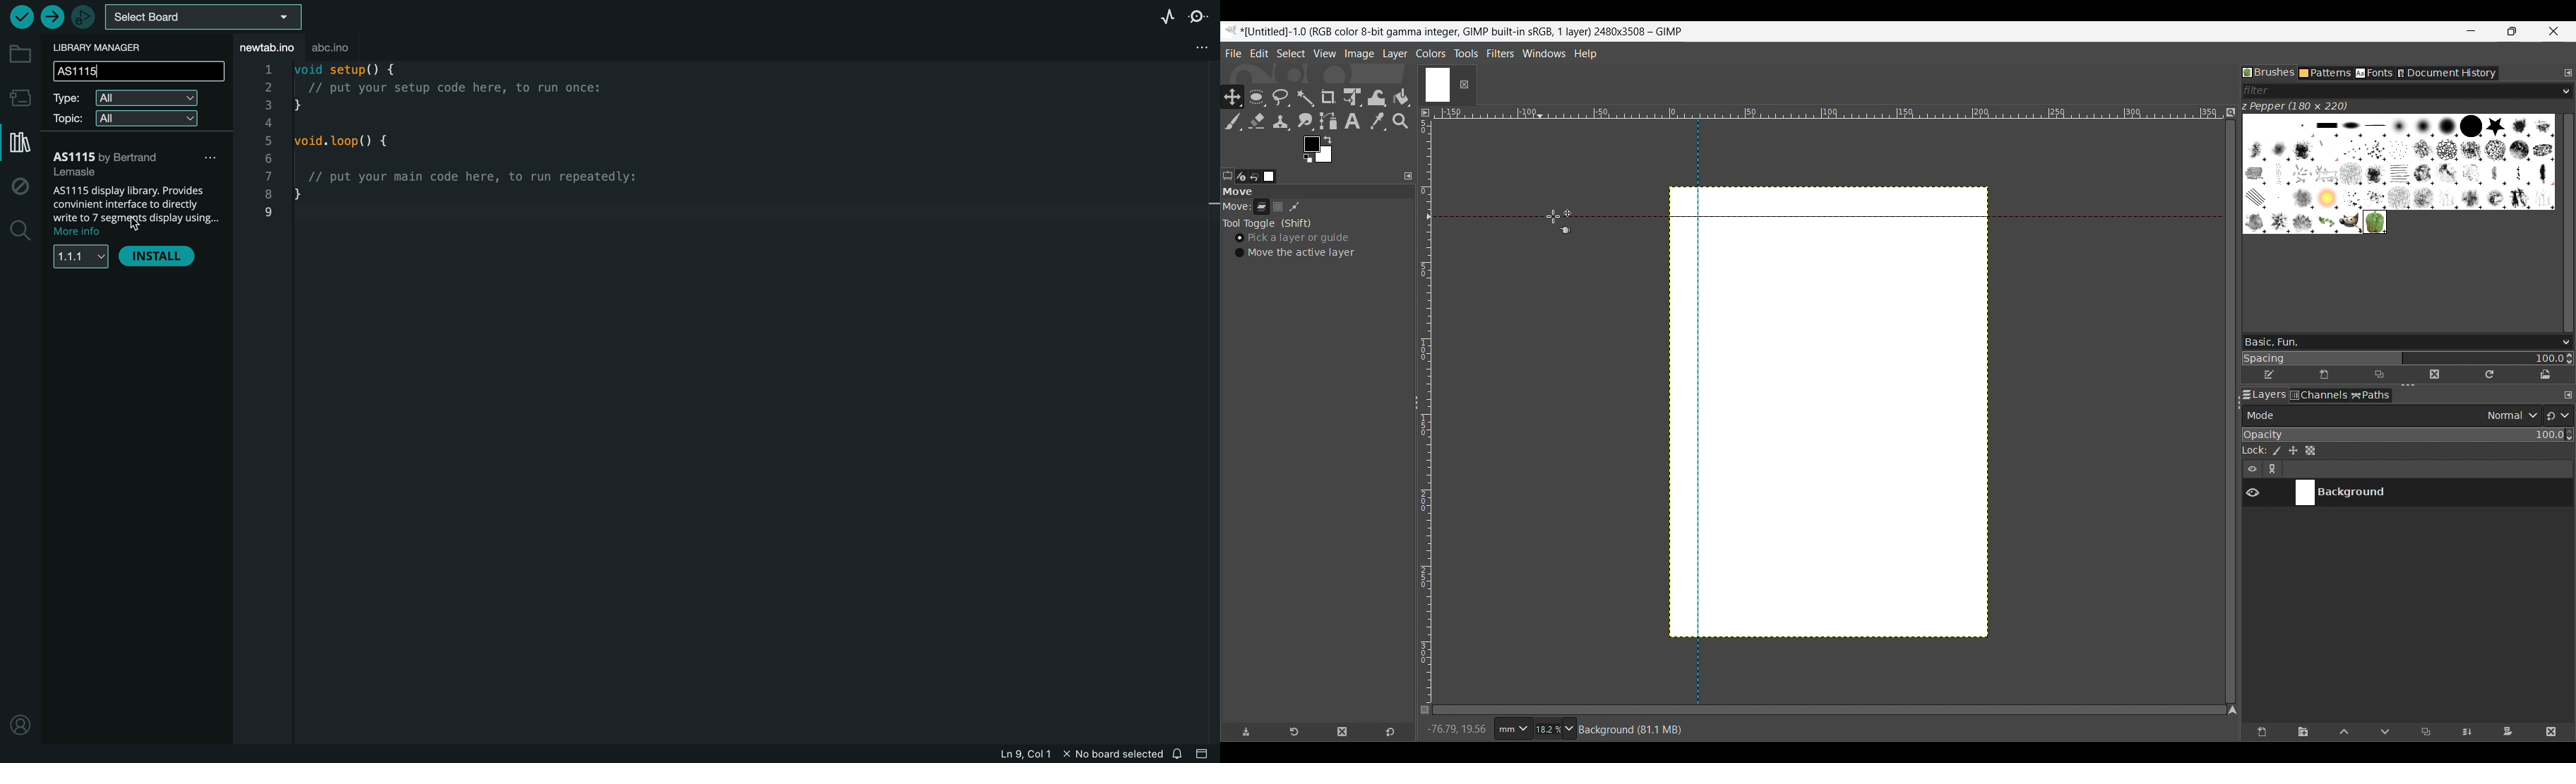 The image size is (2576, 784). What do you see at coordinates (1376, 97) in the screenshot?
I see `Wrap transform` at bounding box center [1376, 97].